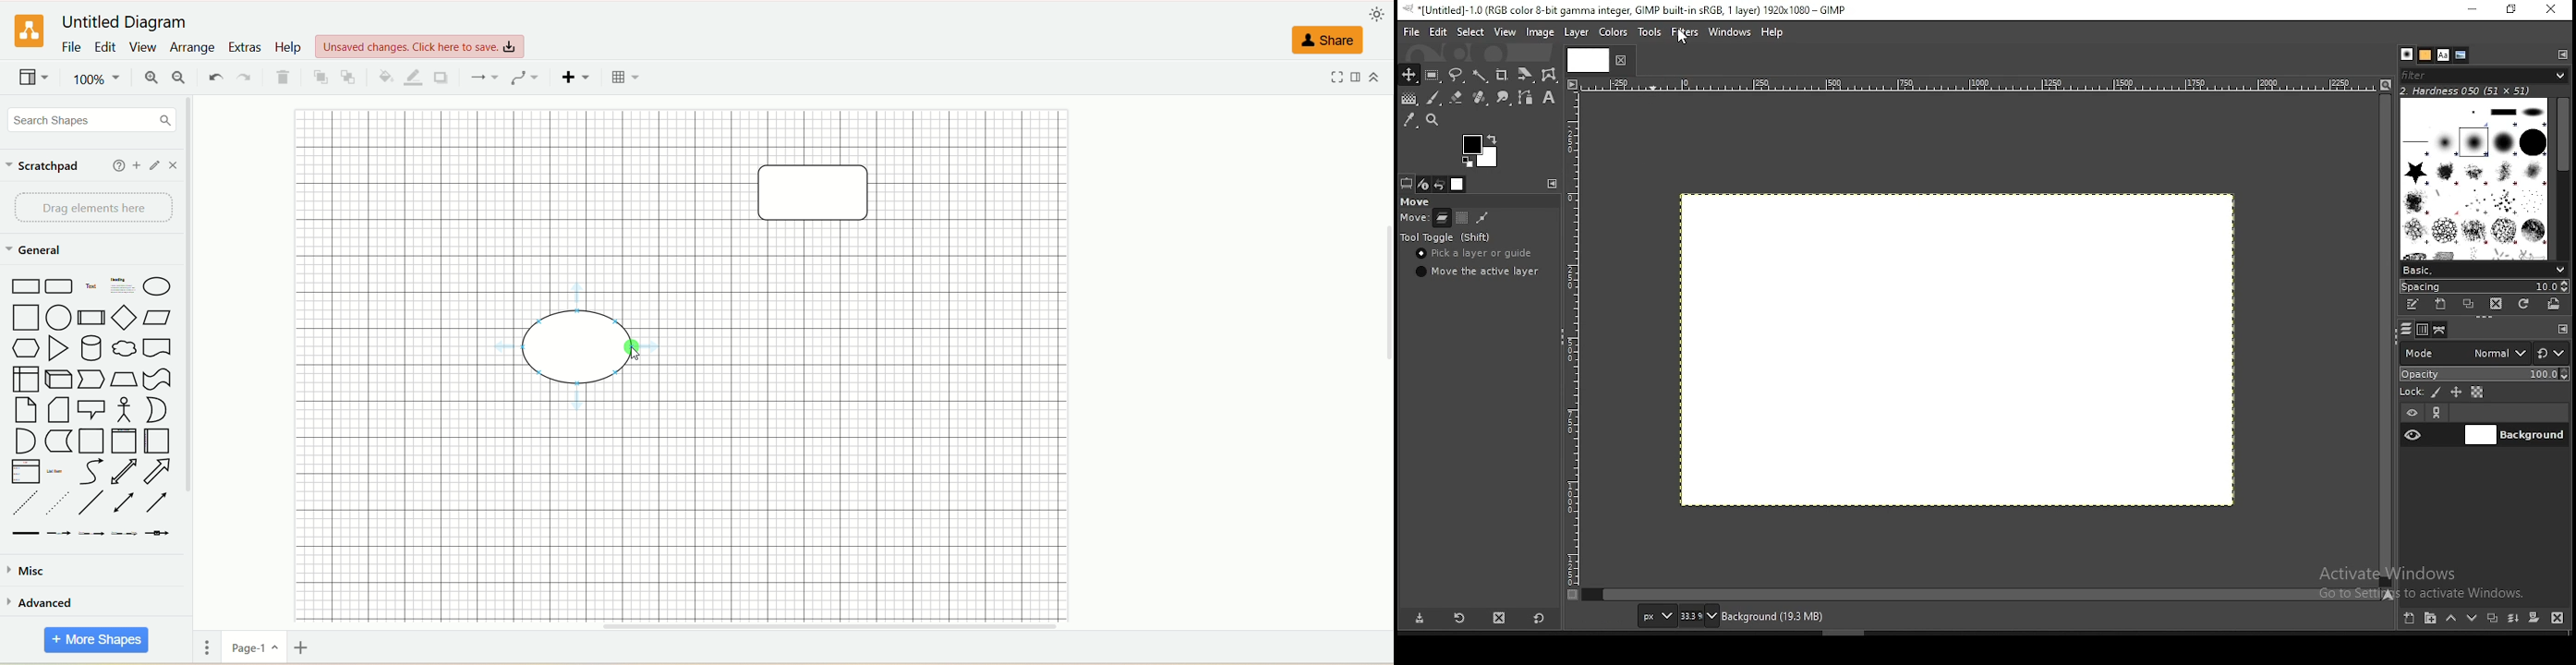  Describe the element at coordinates (2497, 305) in the screenshot. I see `delete brush` at that location.